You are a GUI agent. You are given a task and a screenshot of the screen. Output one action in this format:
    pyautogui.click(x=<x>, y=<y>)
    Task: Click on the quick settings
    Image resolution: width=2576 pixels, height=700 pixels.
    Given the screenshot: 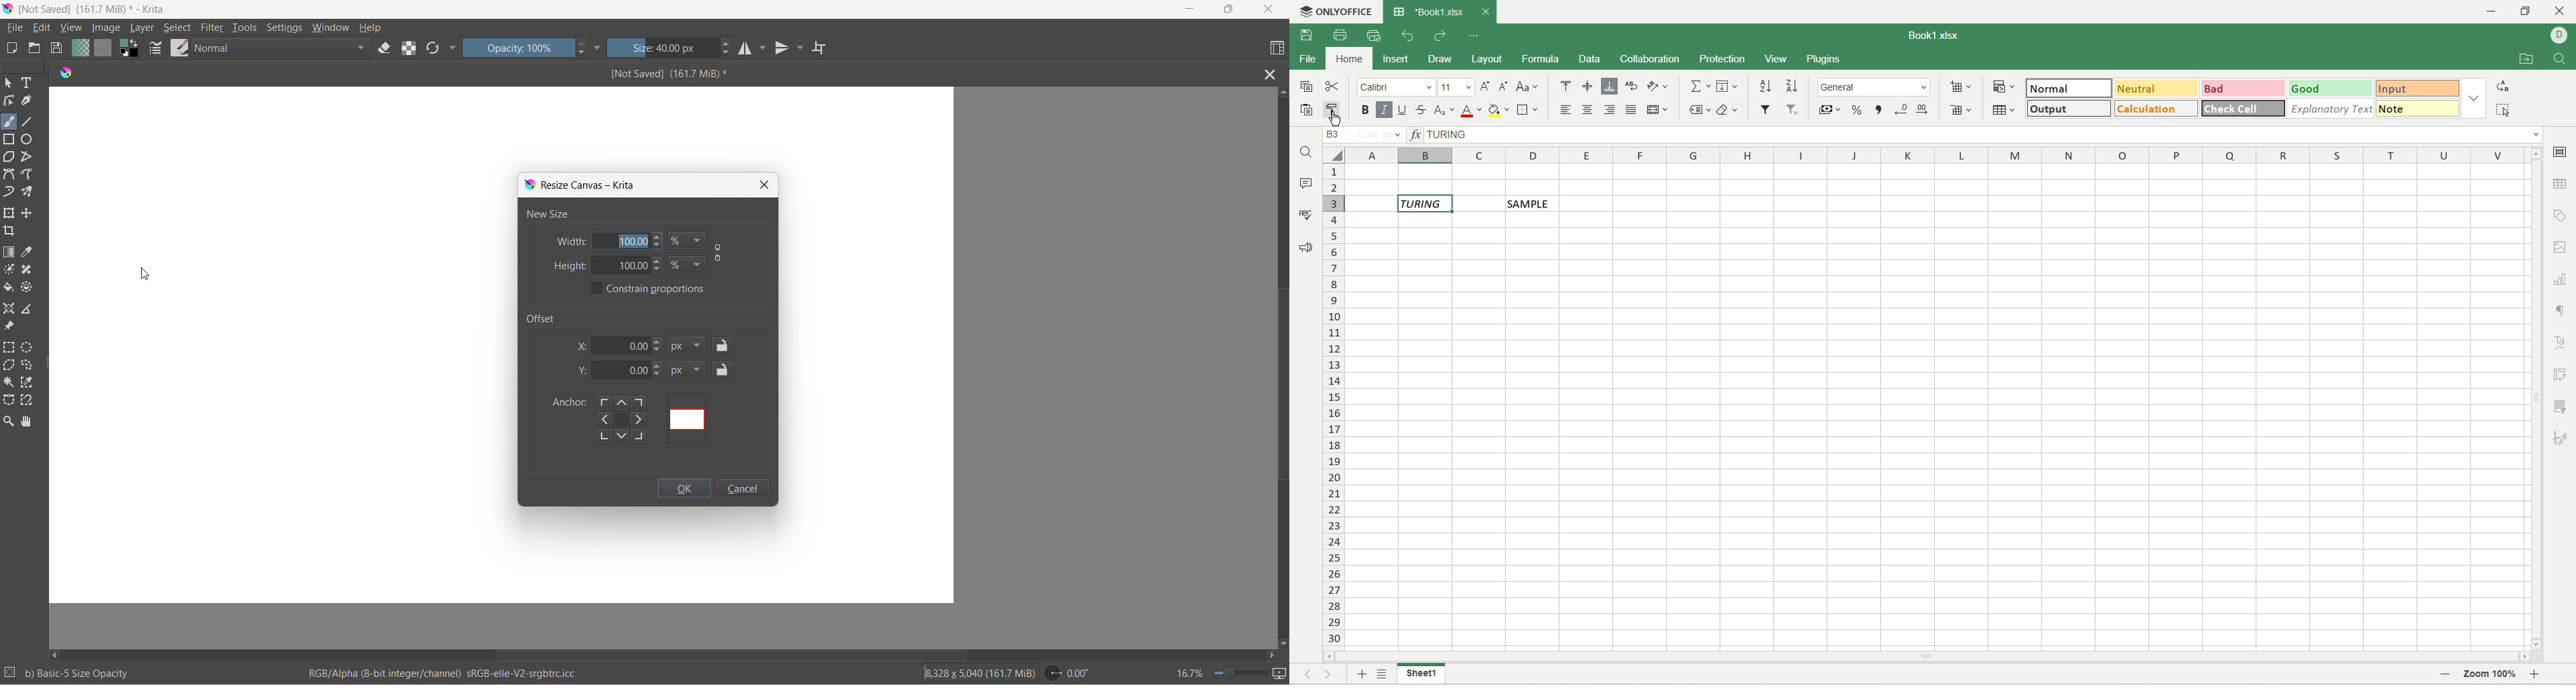 What is the action you would take?
    pyautogui.click(x=1474, y=36)
    